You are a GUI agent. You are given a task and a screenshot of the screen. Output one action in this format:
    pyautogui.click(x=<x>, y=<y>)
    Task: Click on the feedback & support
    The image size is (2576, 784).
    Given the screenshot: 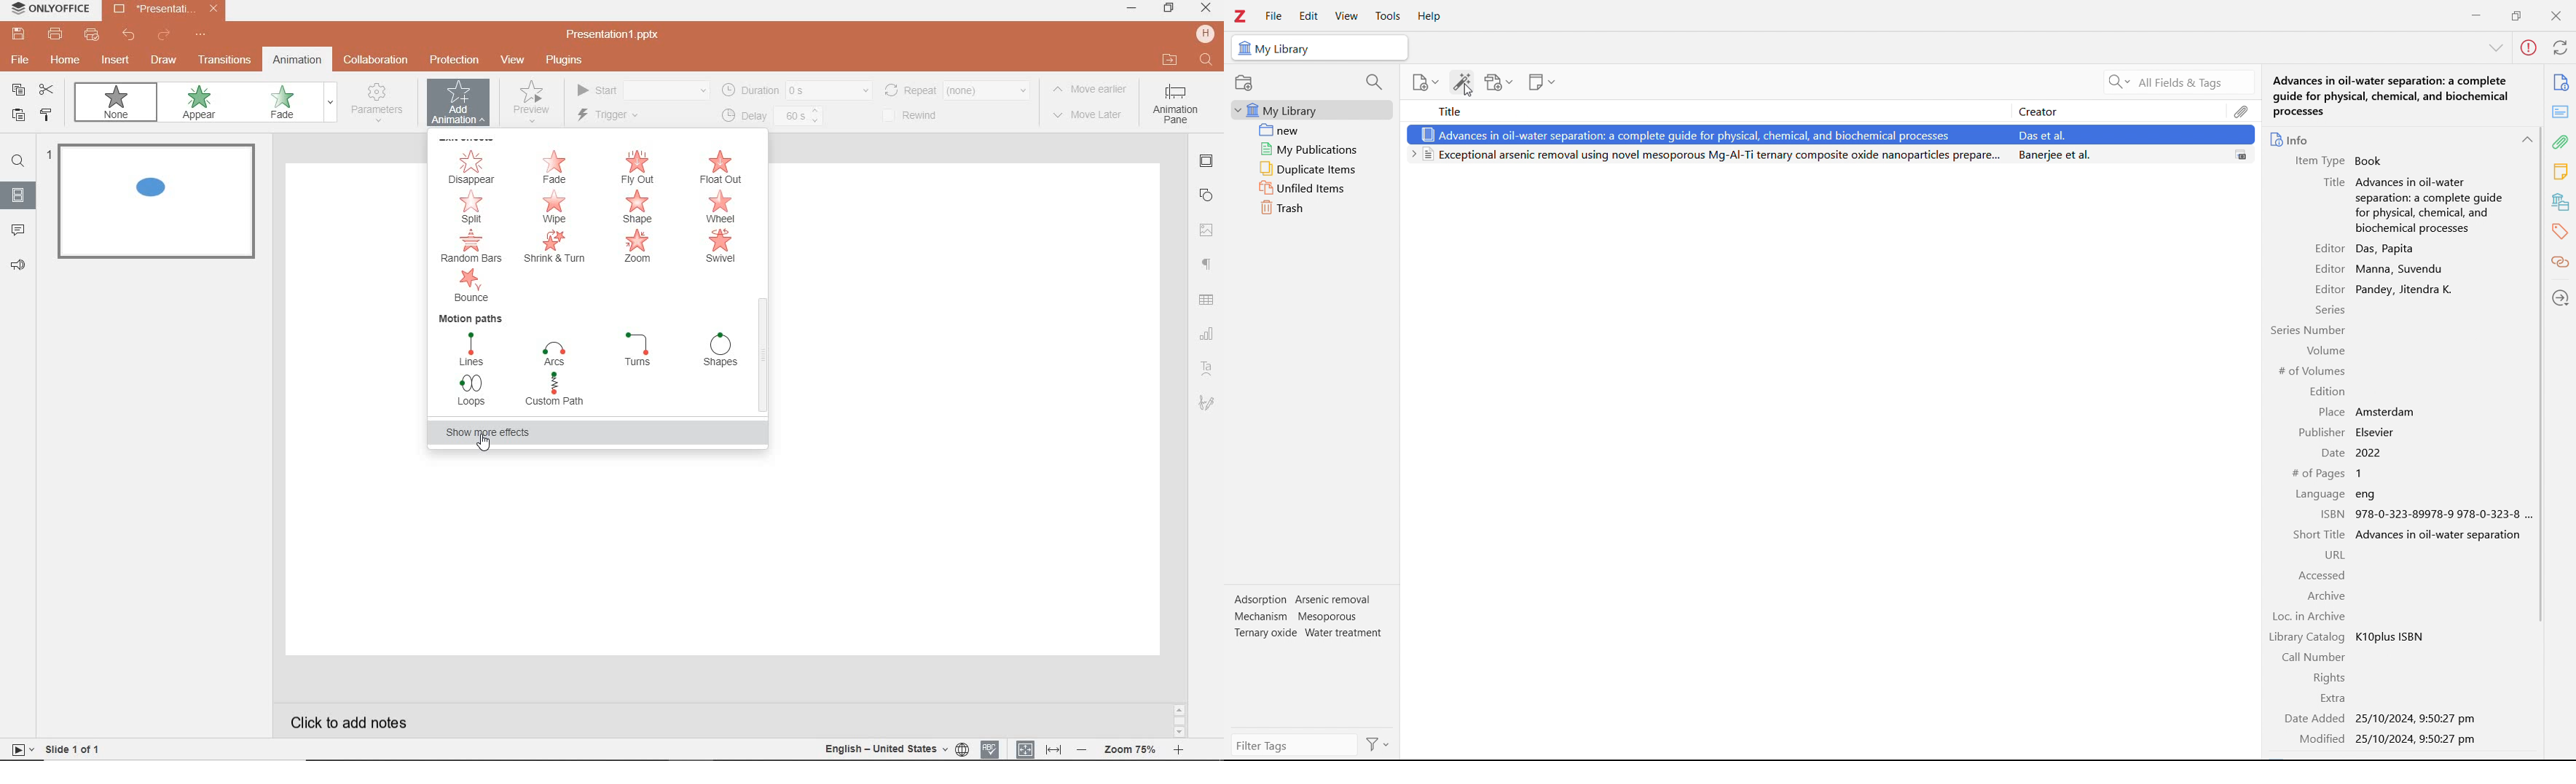 What is the action you would take?
    pyautogui.click(x=19, y=266)
    